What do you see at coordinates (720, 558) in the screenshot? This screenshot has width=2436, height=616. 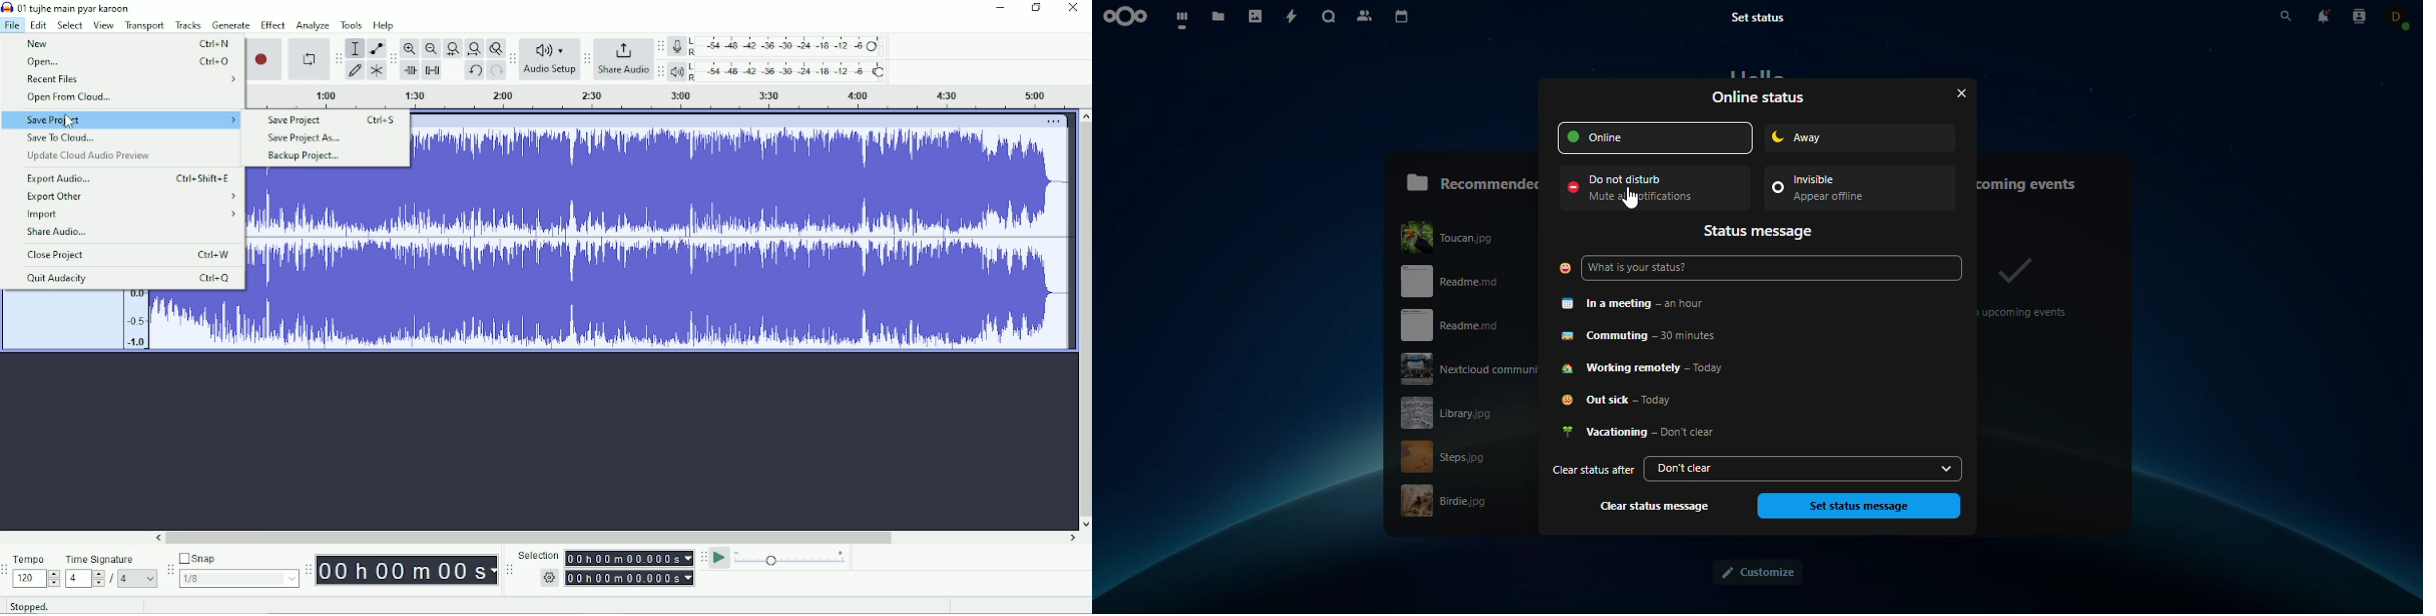 I see `Play-at-speed` at bounding box center [720, 558].